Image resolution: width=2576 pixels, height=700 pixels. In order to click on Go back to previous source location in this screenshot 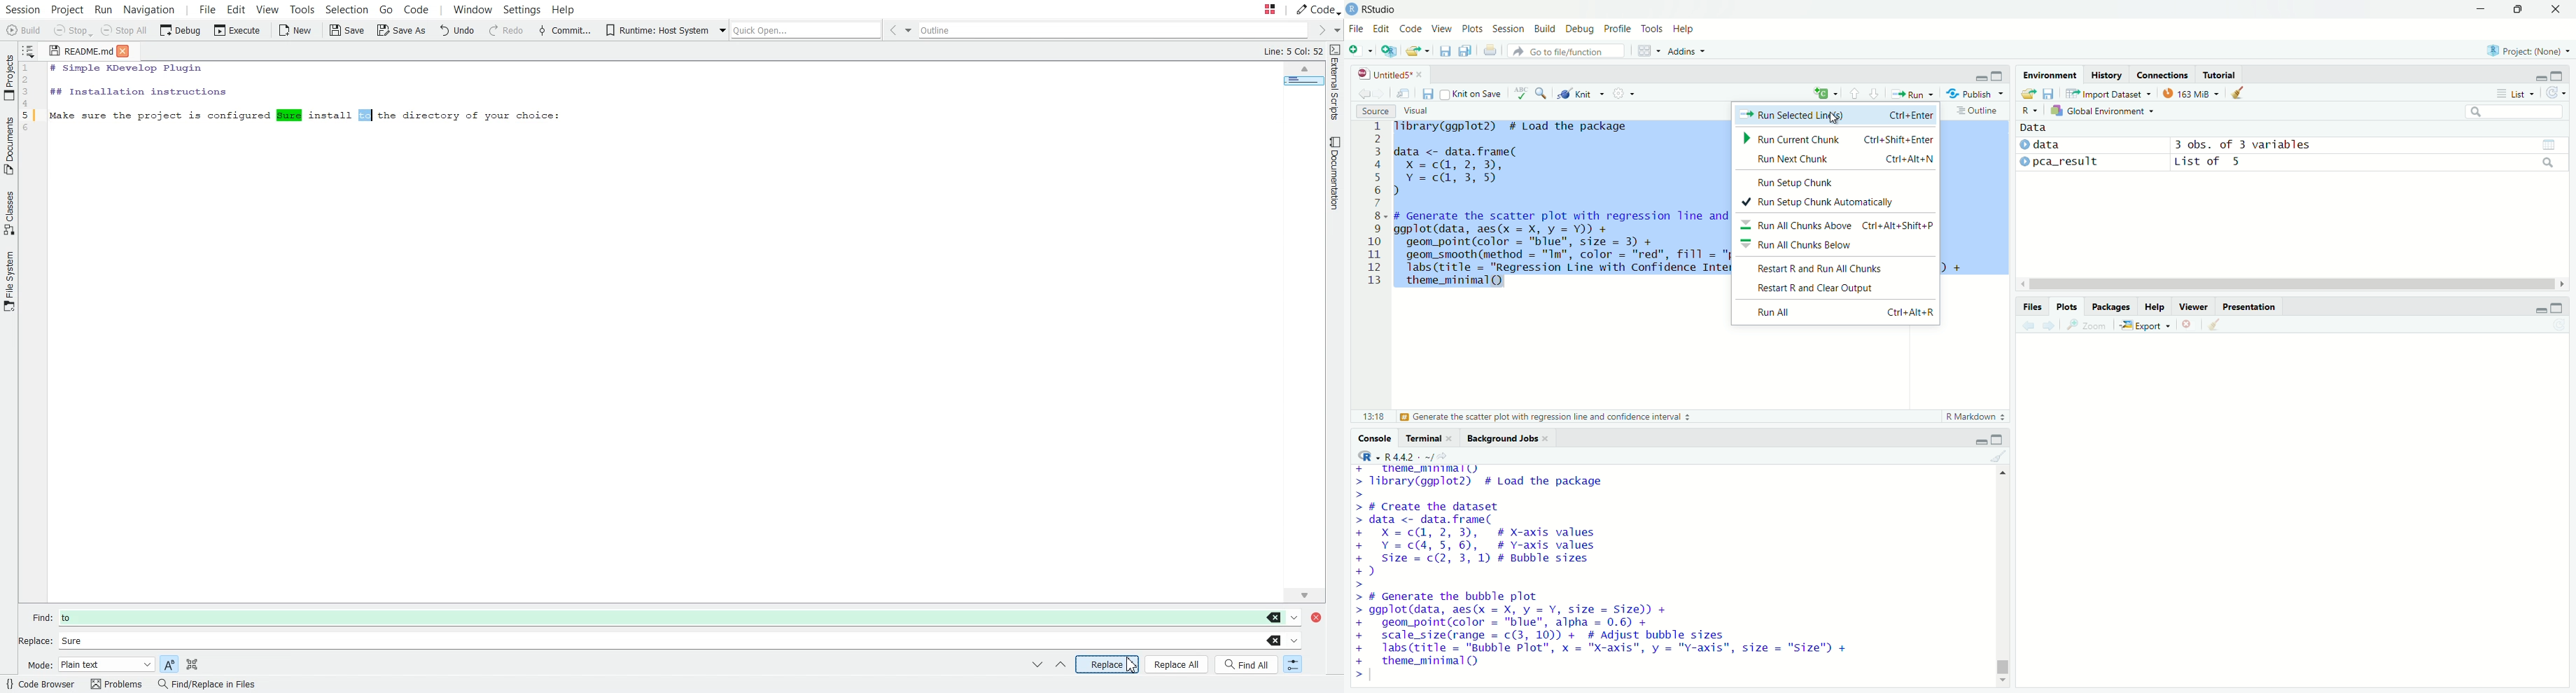, I will do `click(1365, 94)`.